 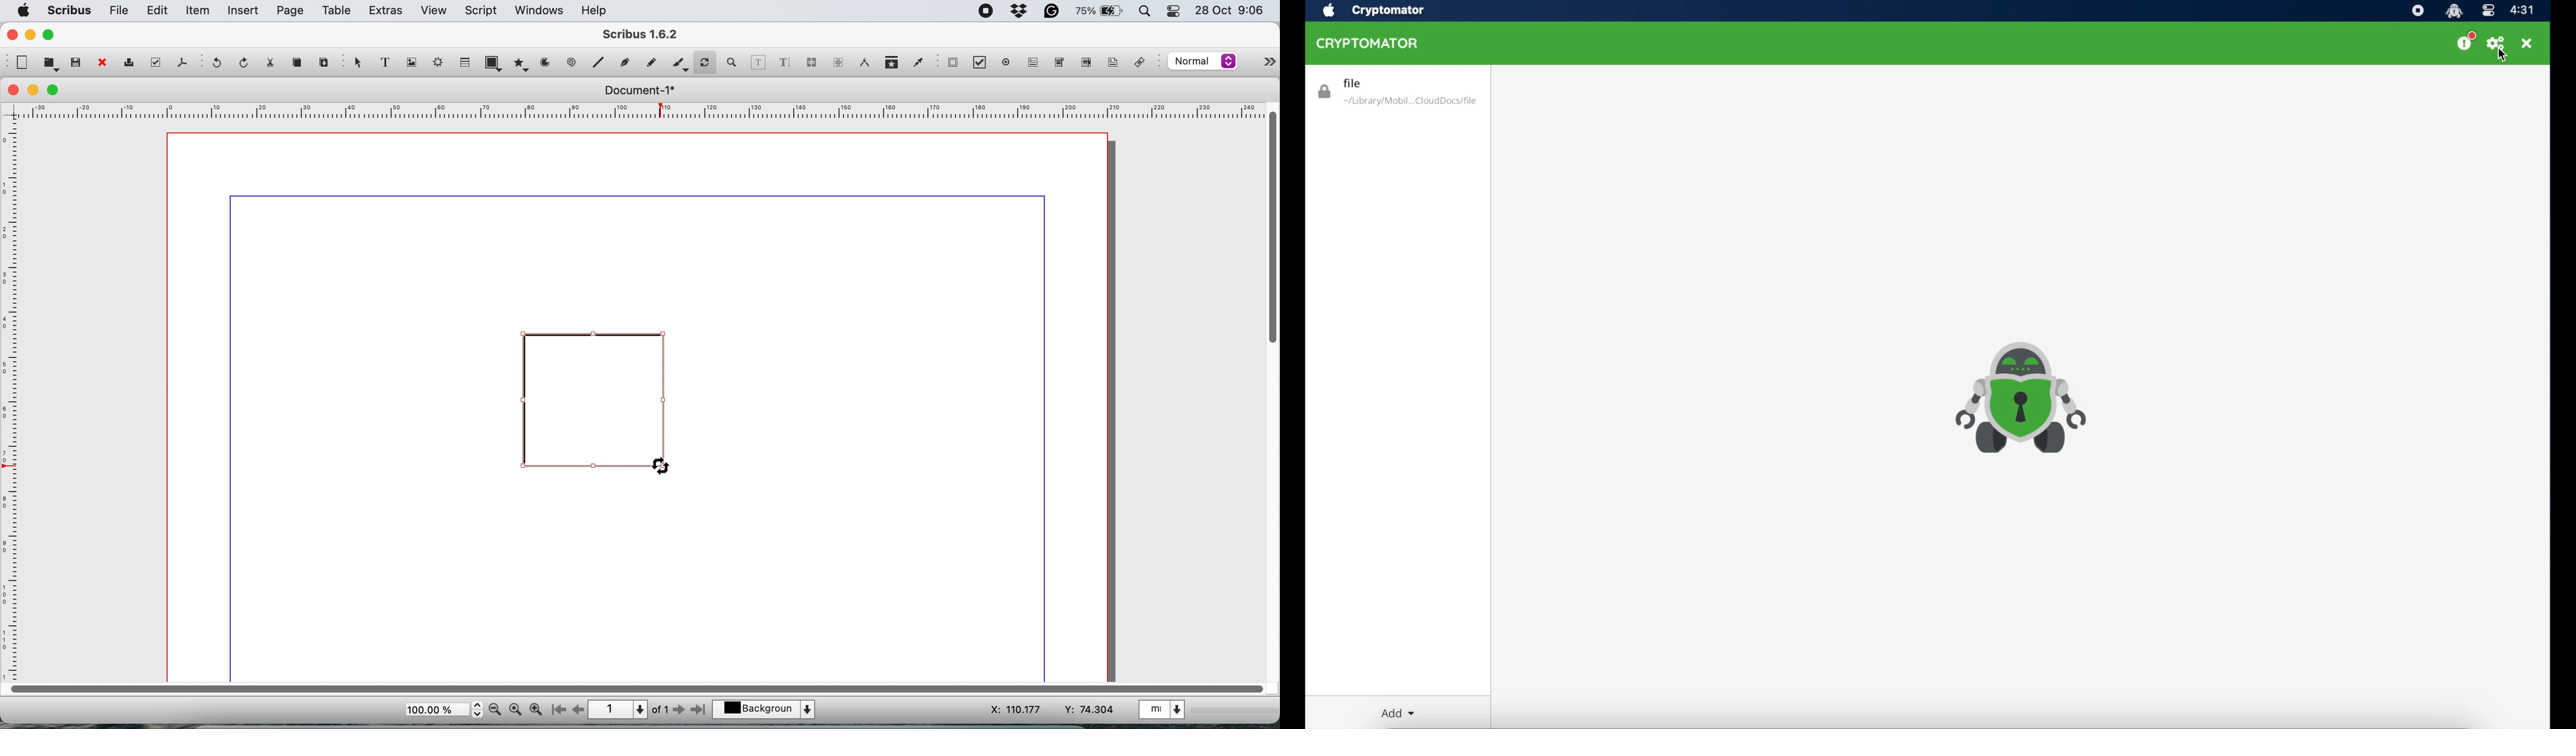 What do you see at coordinates (578, 709) in the screenshot?
I see `go to previous page` at bounding box center [578, 709].